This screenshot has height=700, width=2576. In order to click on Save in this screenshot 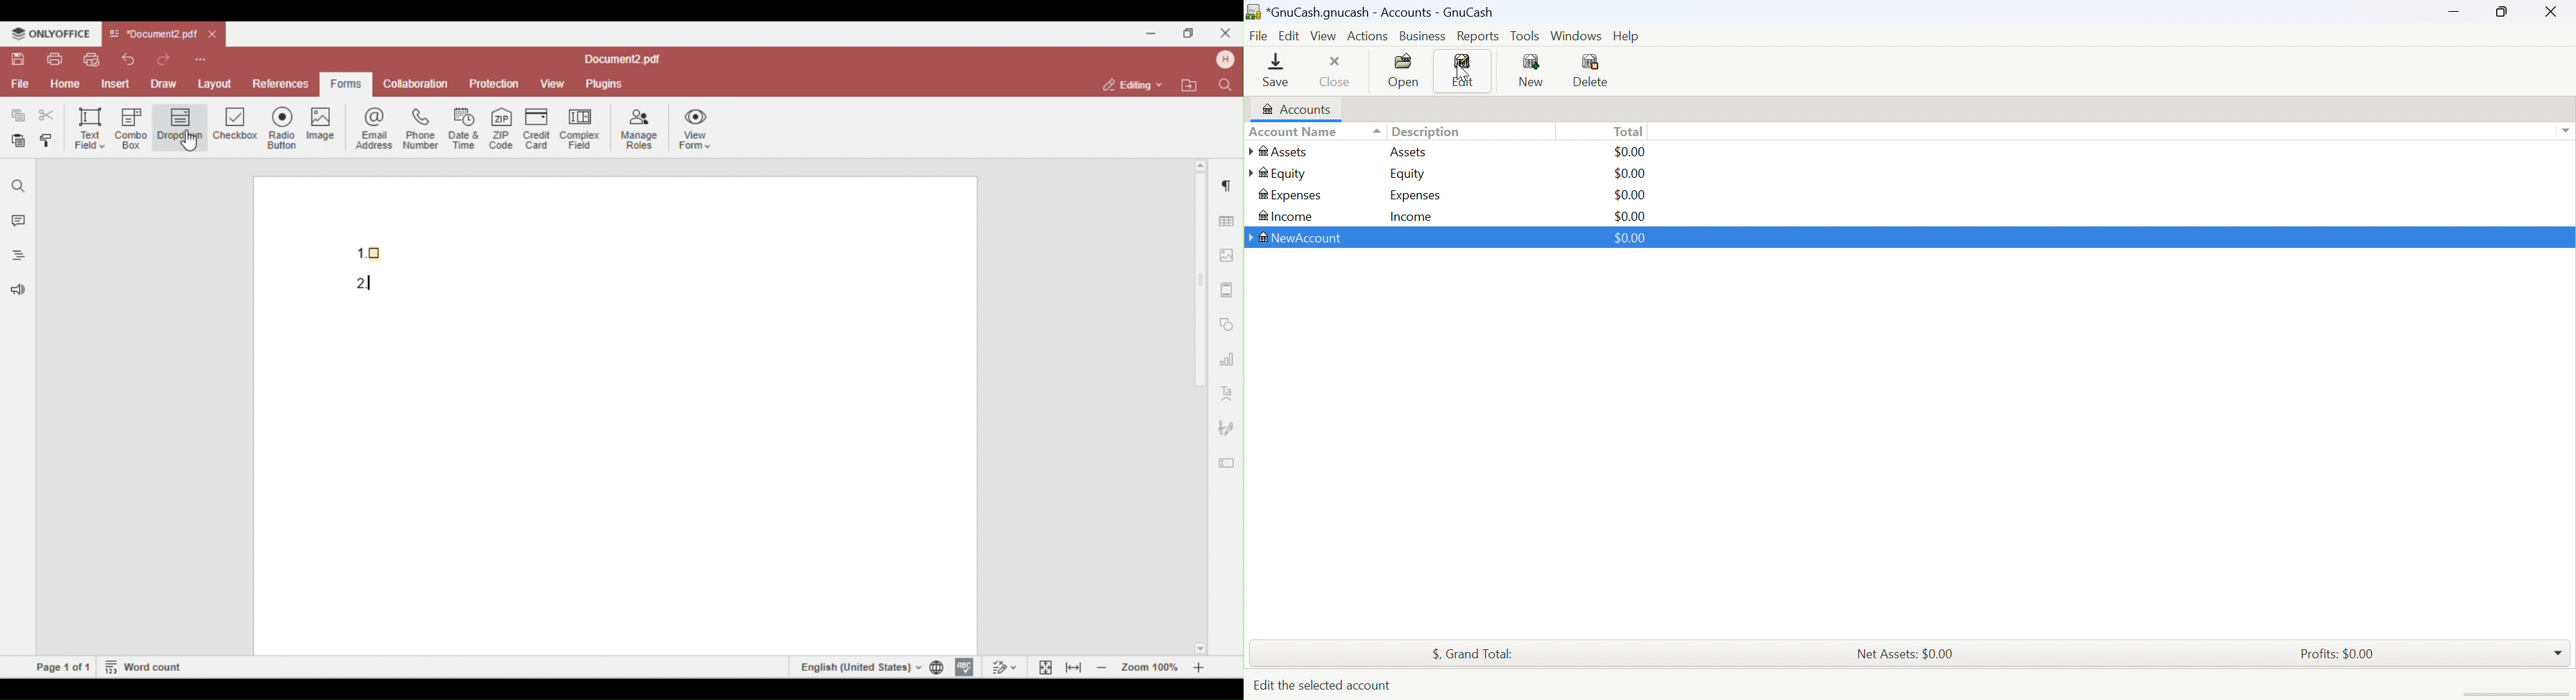, I will do `click(1276, 69)`.